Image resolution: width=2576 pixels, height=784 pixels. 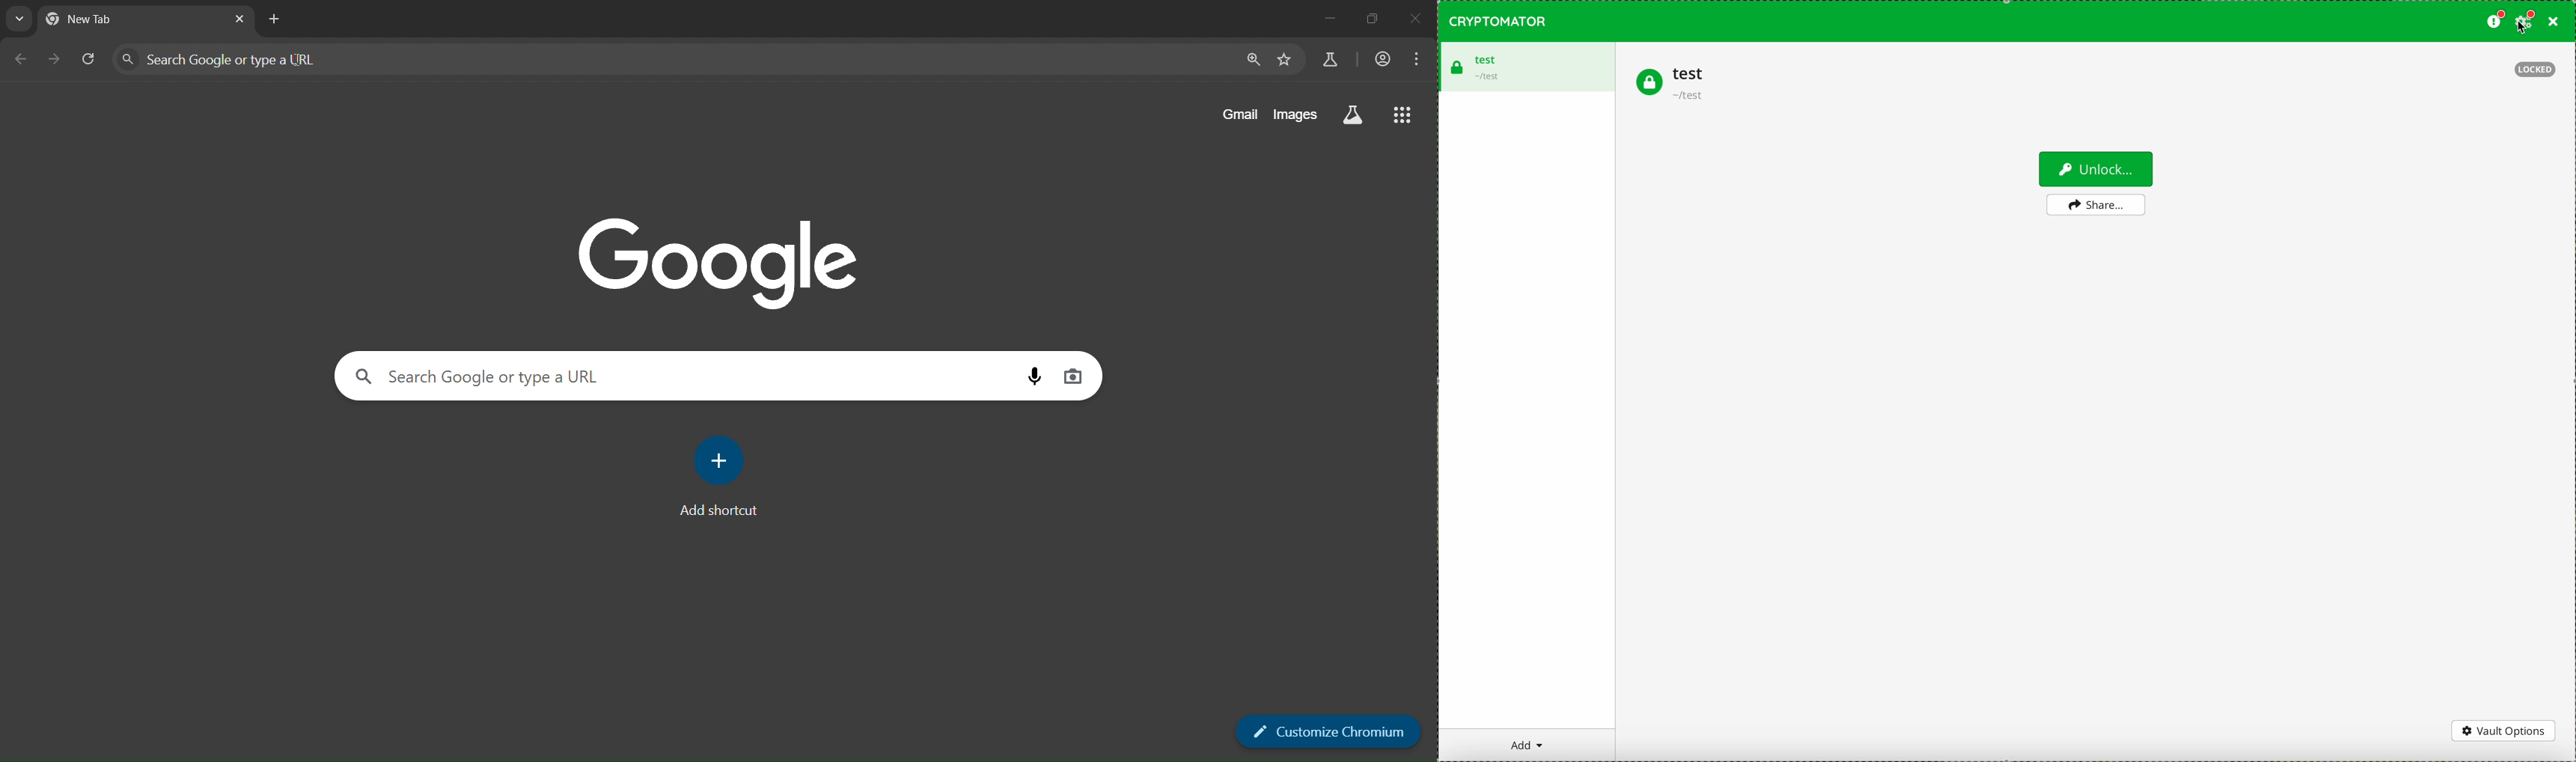 I want to click on current tab, so click(x=123, y=21).